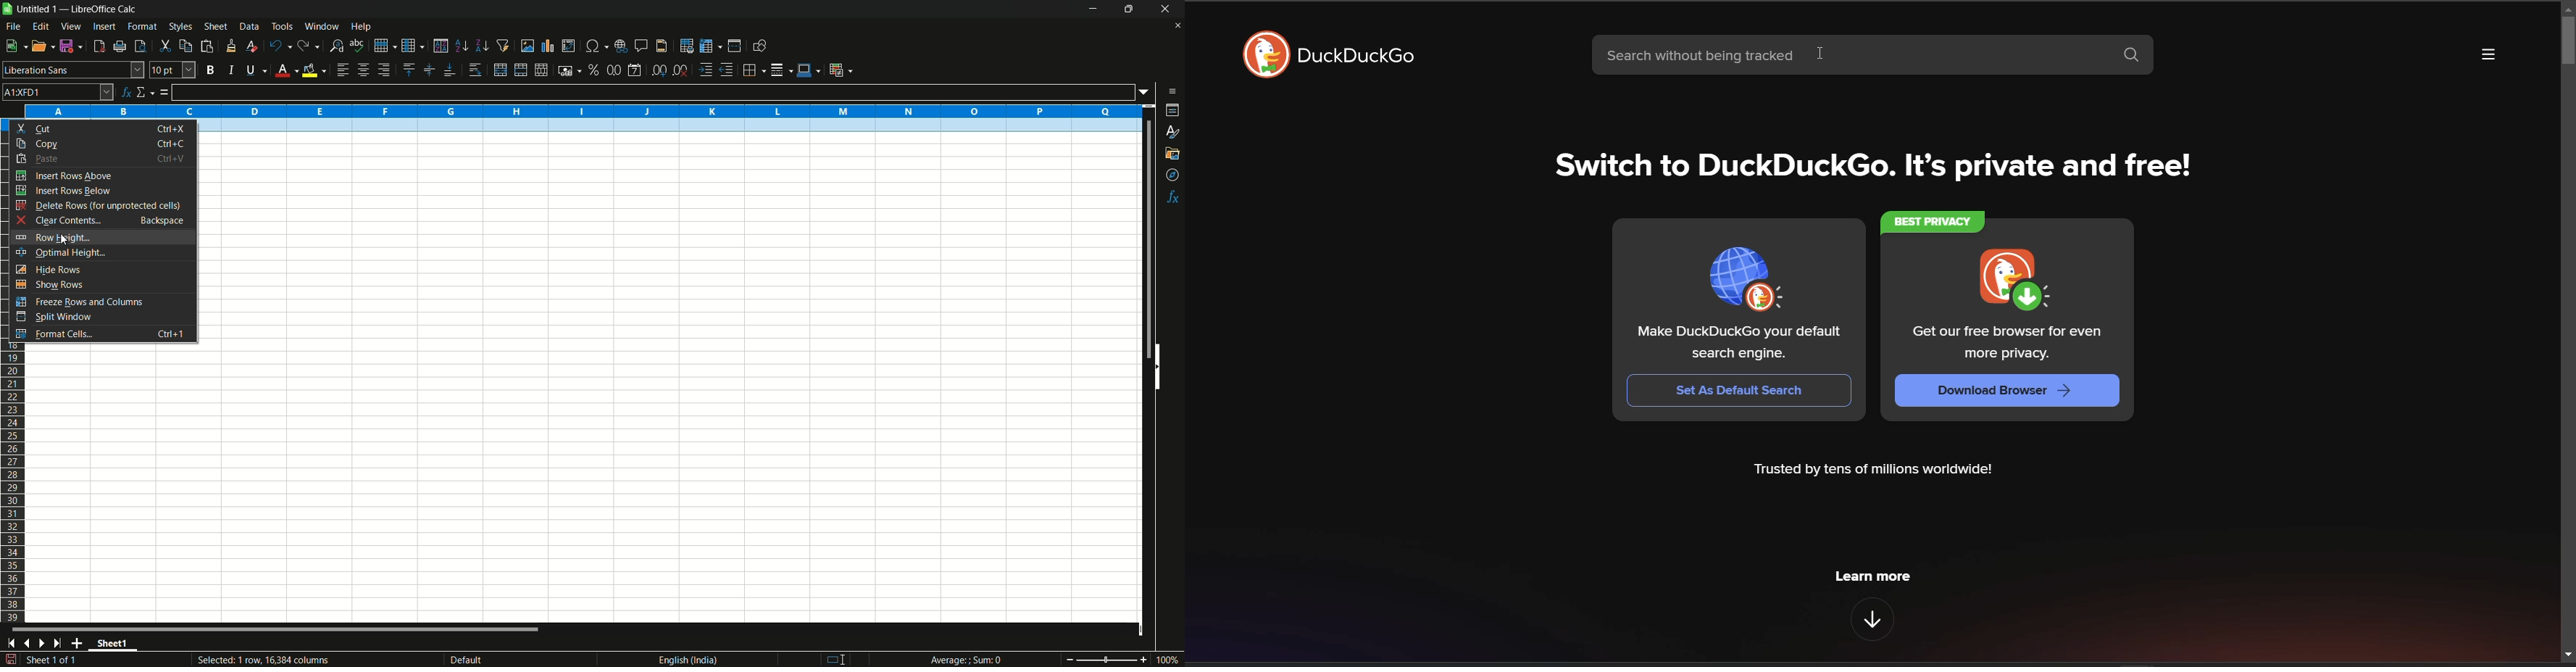  Describe the element at coordinates (101, 286) in the screenshot. I see `show rows` at that location.